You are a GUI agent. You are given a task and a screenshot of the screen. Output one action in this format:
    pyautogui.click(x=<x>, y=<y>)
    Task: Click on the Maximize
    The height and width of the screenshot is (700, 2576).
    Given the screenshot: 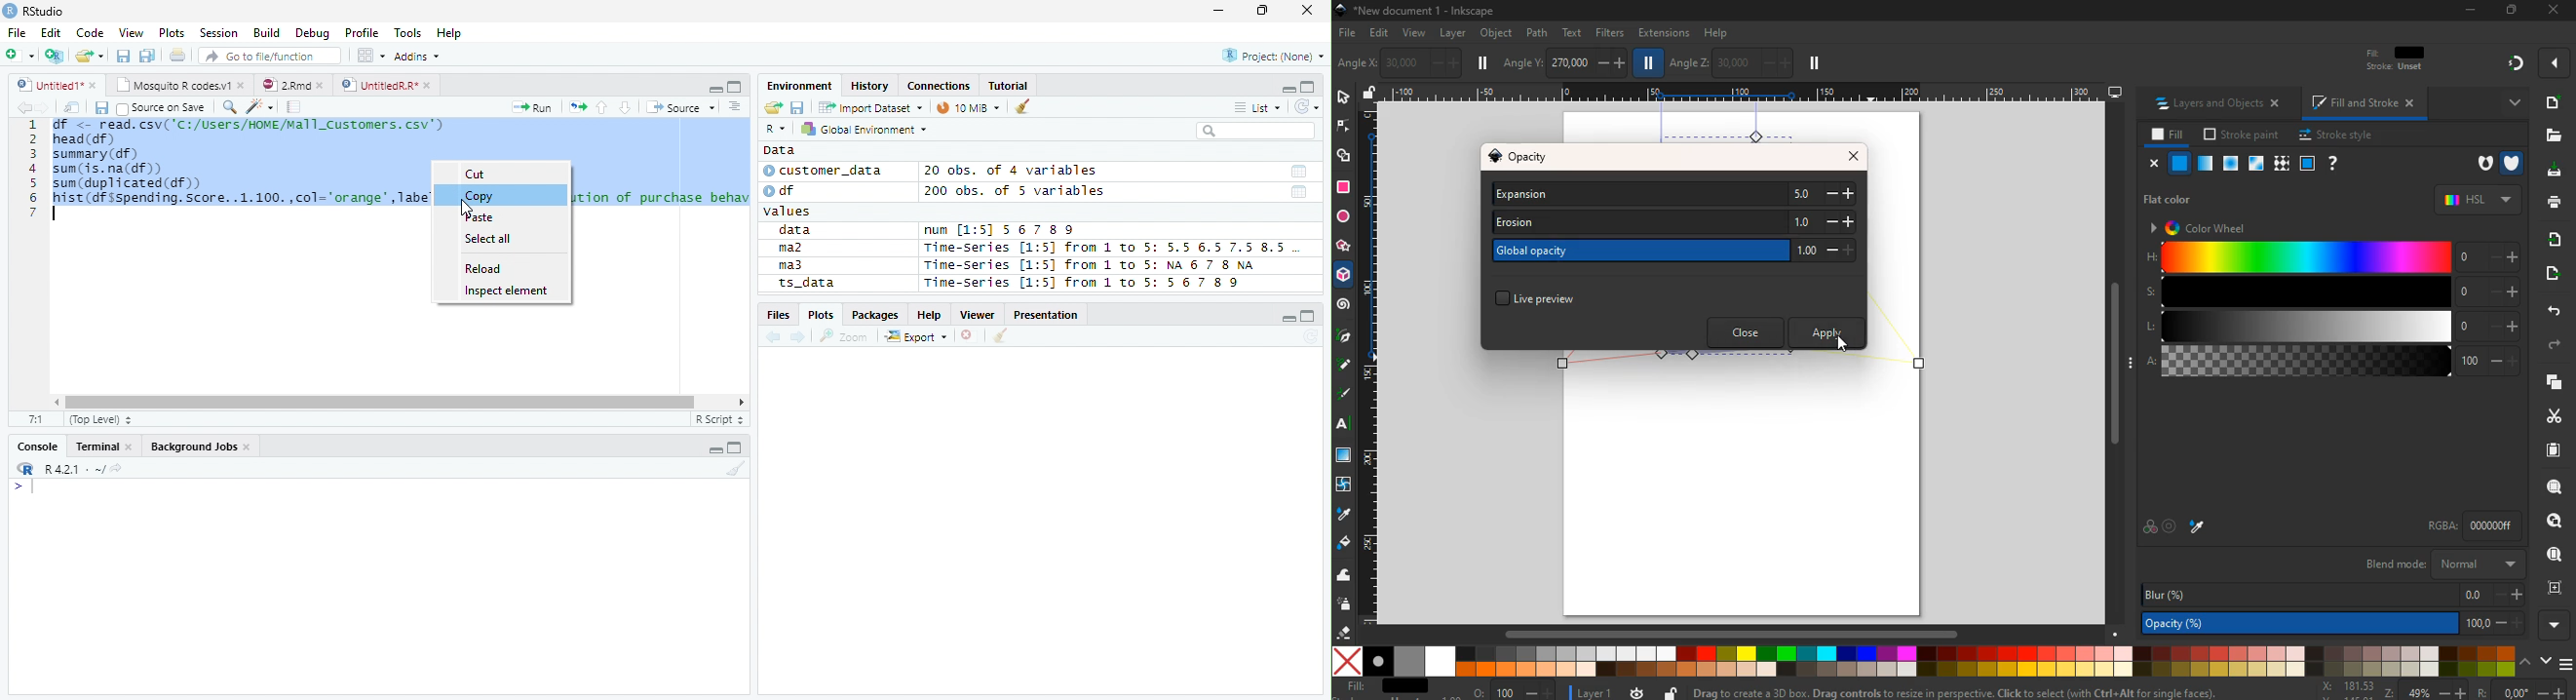 What is the action you would take?
    pyautogui.click(x=1310, y=316)
    